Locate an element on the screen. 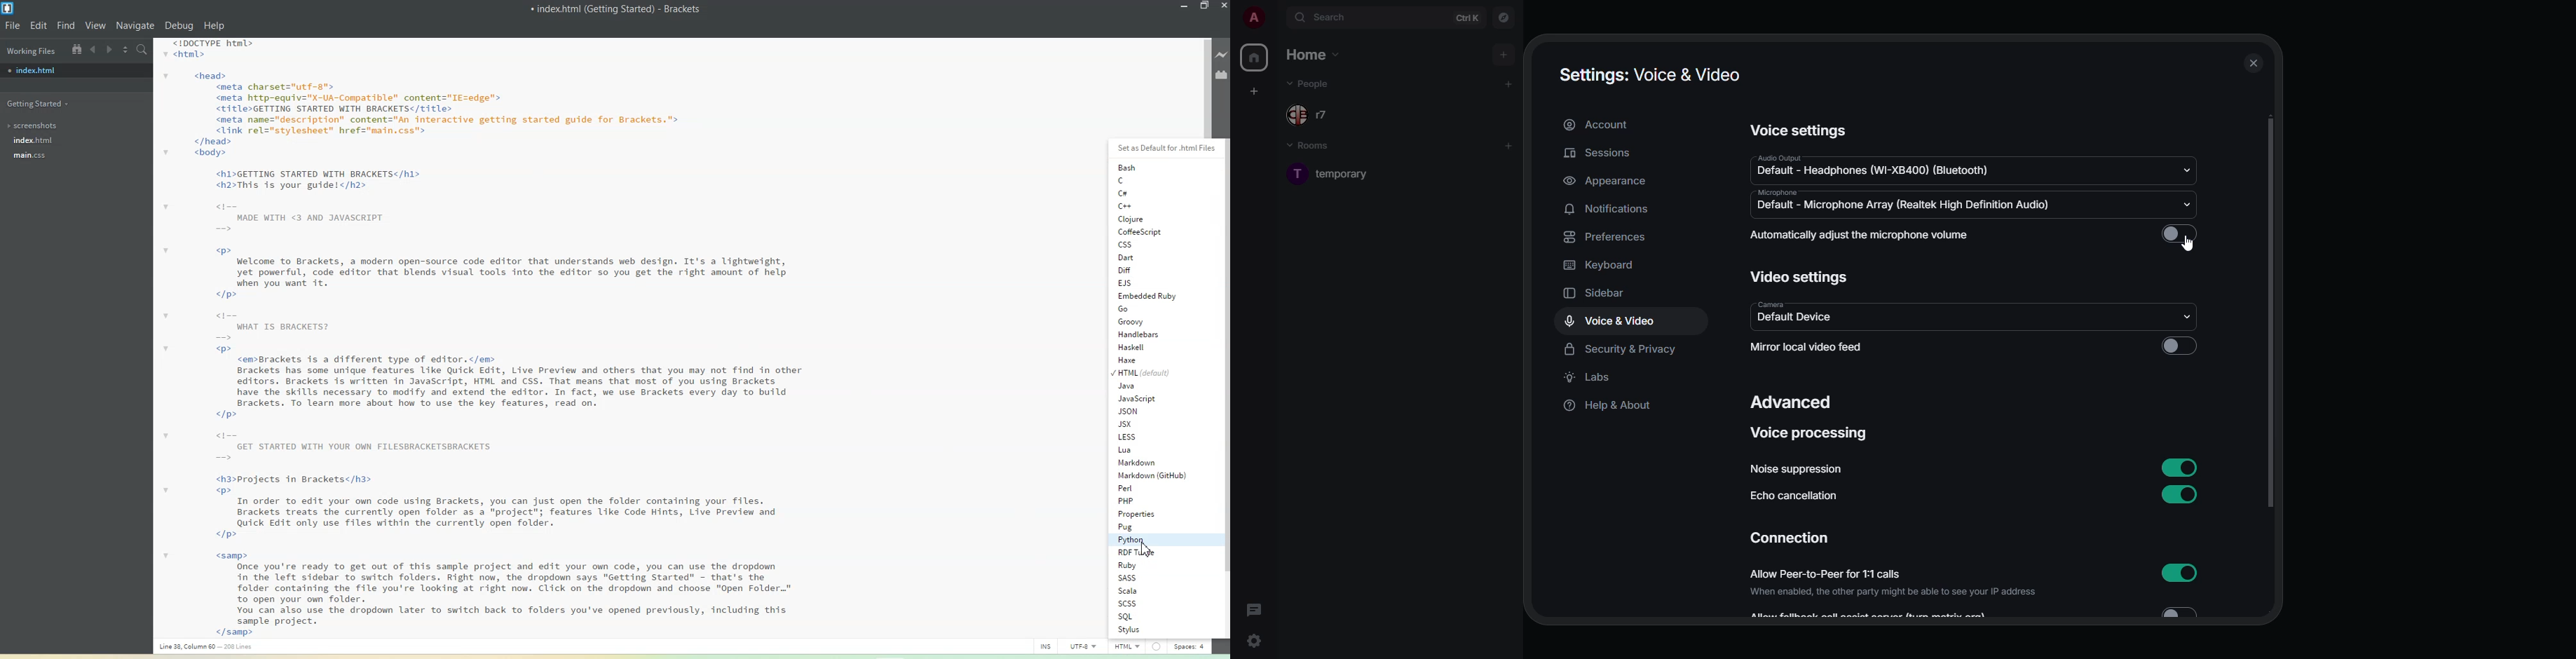 The height and width of the screenshot is (672, 2576). Getting Started is located at coordinates (40, 103).